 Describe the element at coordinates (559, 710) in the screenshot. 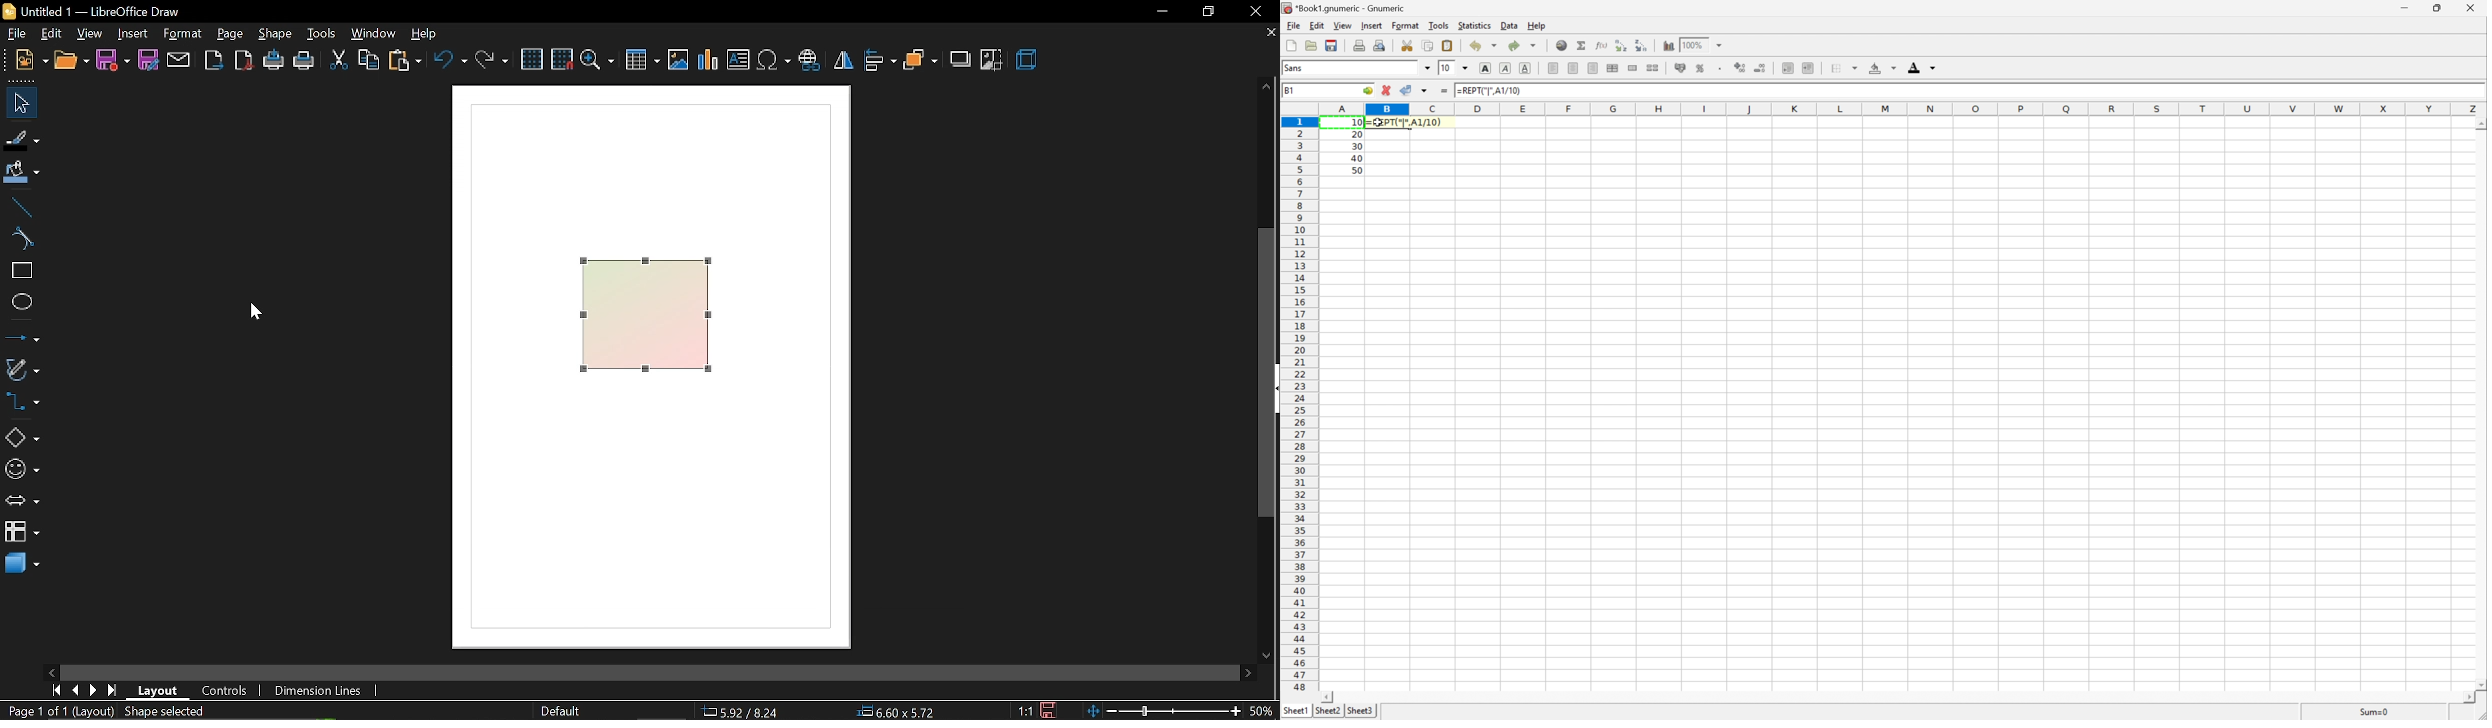

I see `page style` at that location.